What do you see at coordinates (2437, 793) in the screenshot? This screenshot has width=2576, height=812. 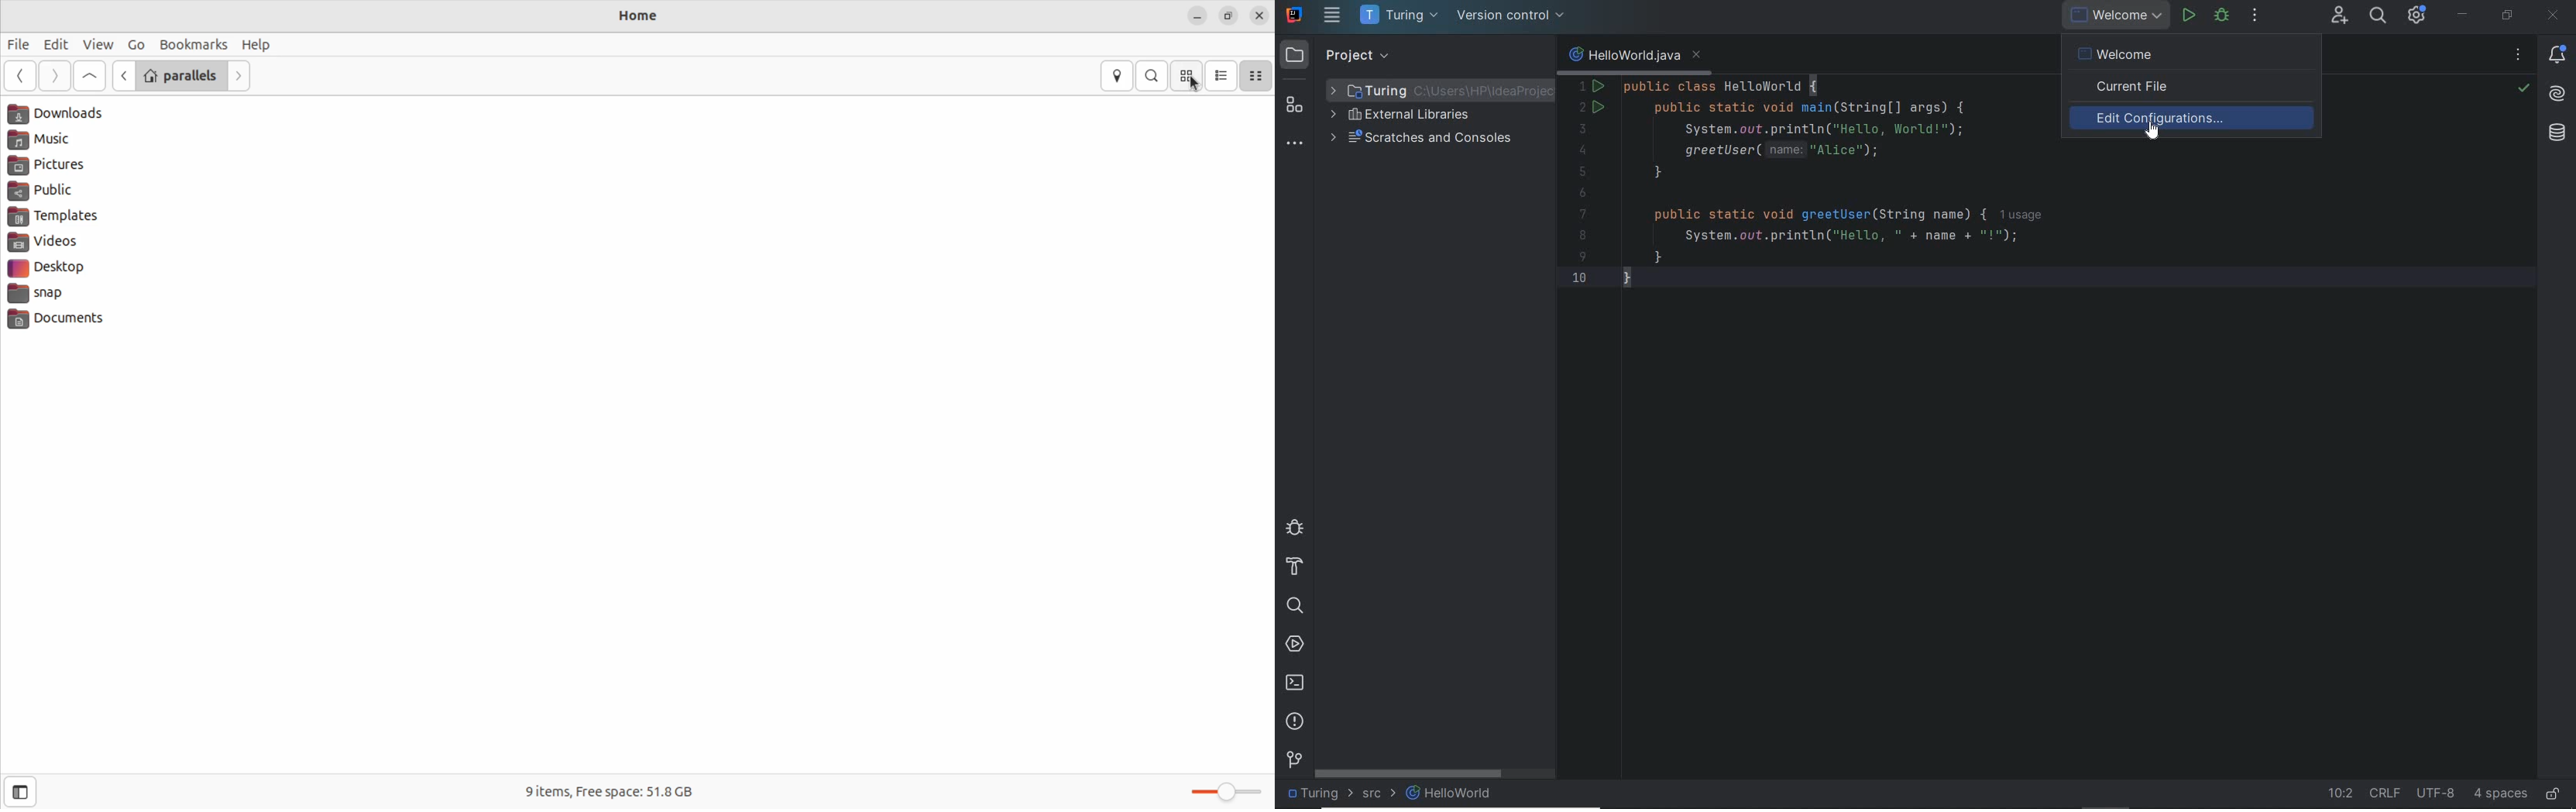 I see `file encoding` at bounding box center [2437, 793].